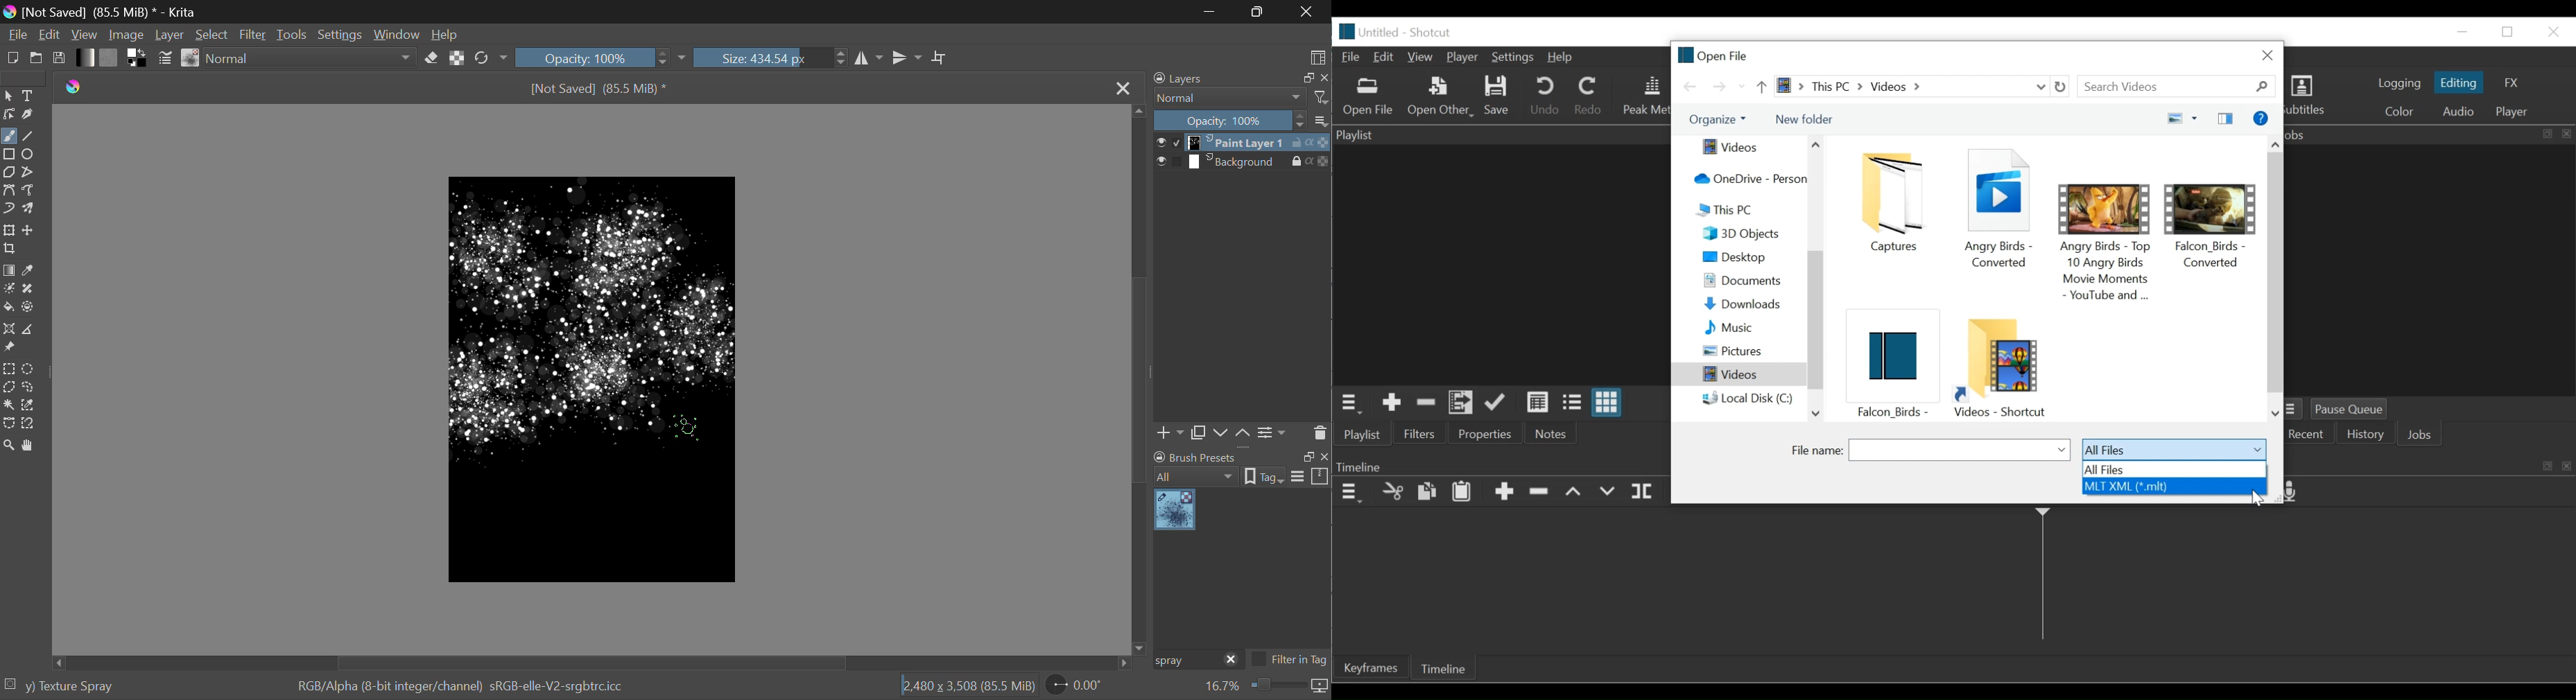 The width and height of the screenshot is (2576, 700). I want to click on Editing, so click(2459, 82).